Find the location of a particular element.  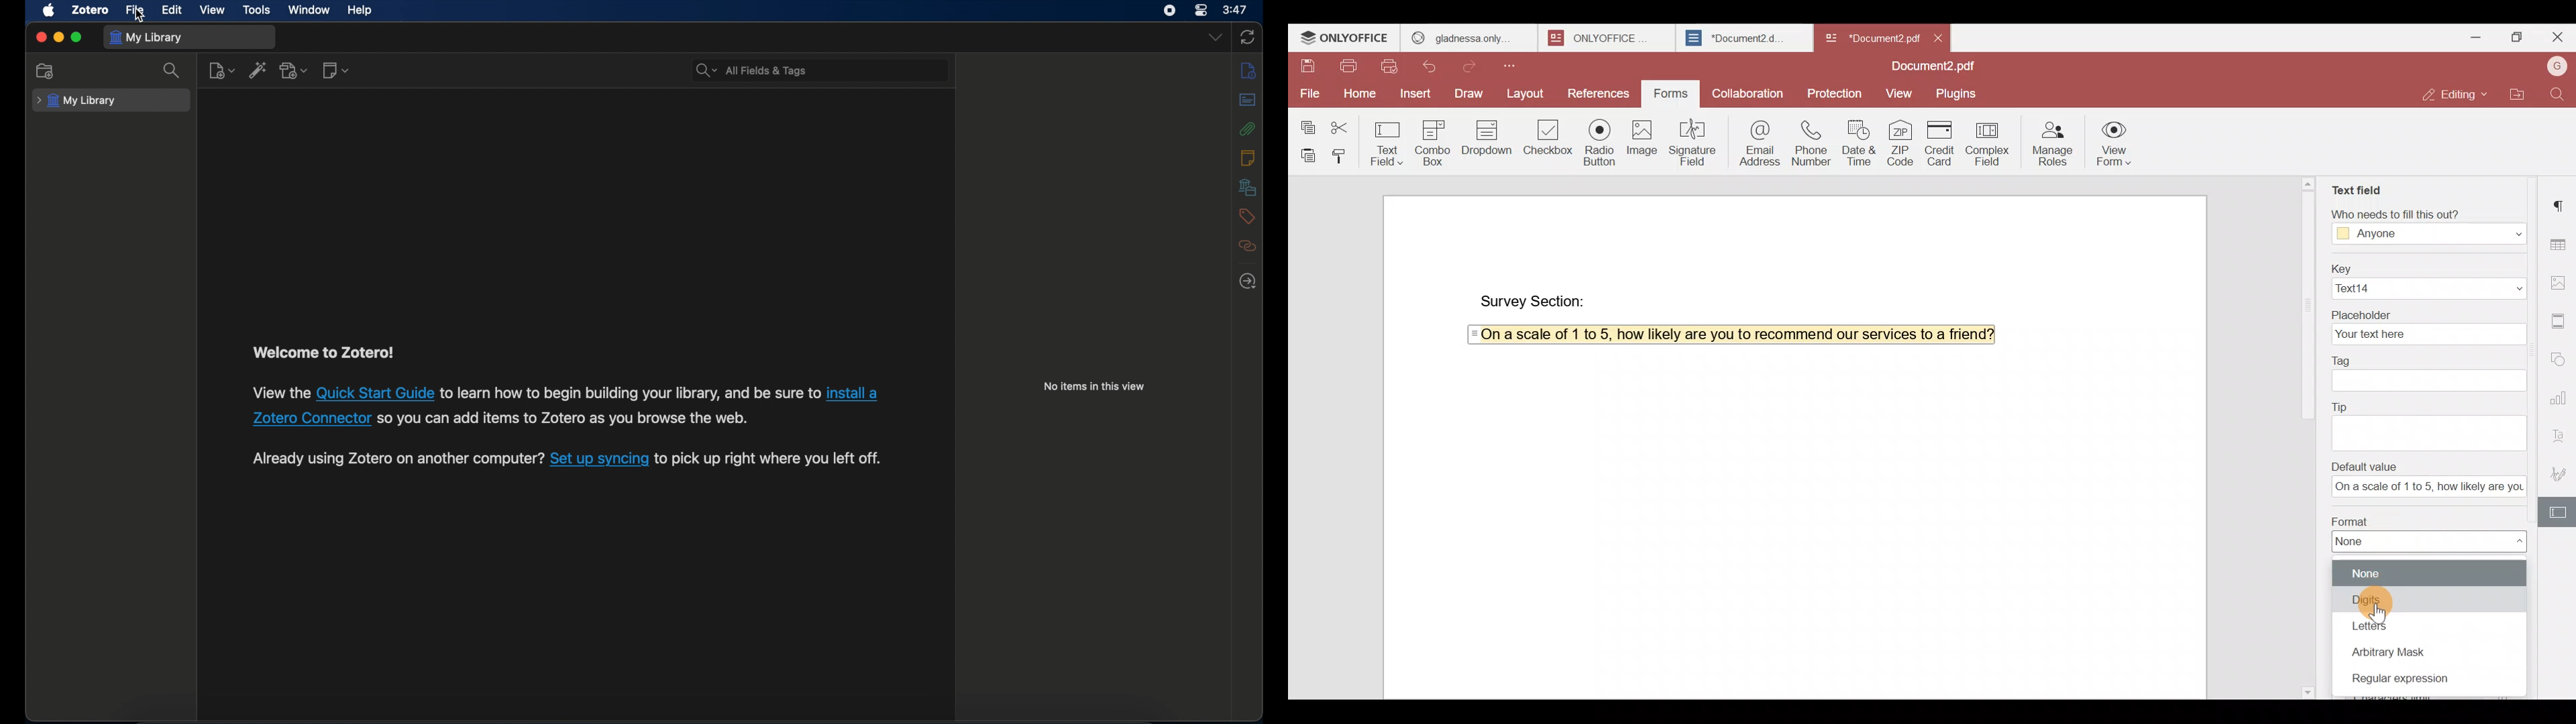

Minimize is located at coordinates (2480, 38).